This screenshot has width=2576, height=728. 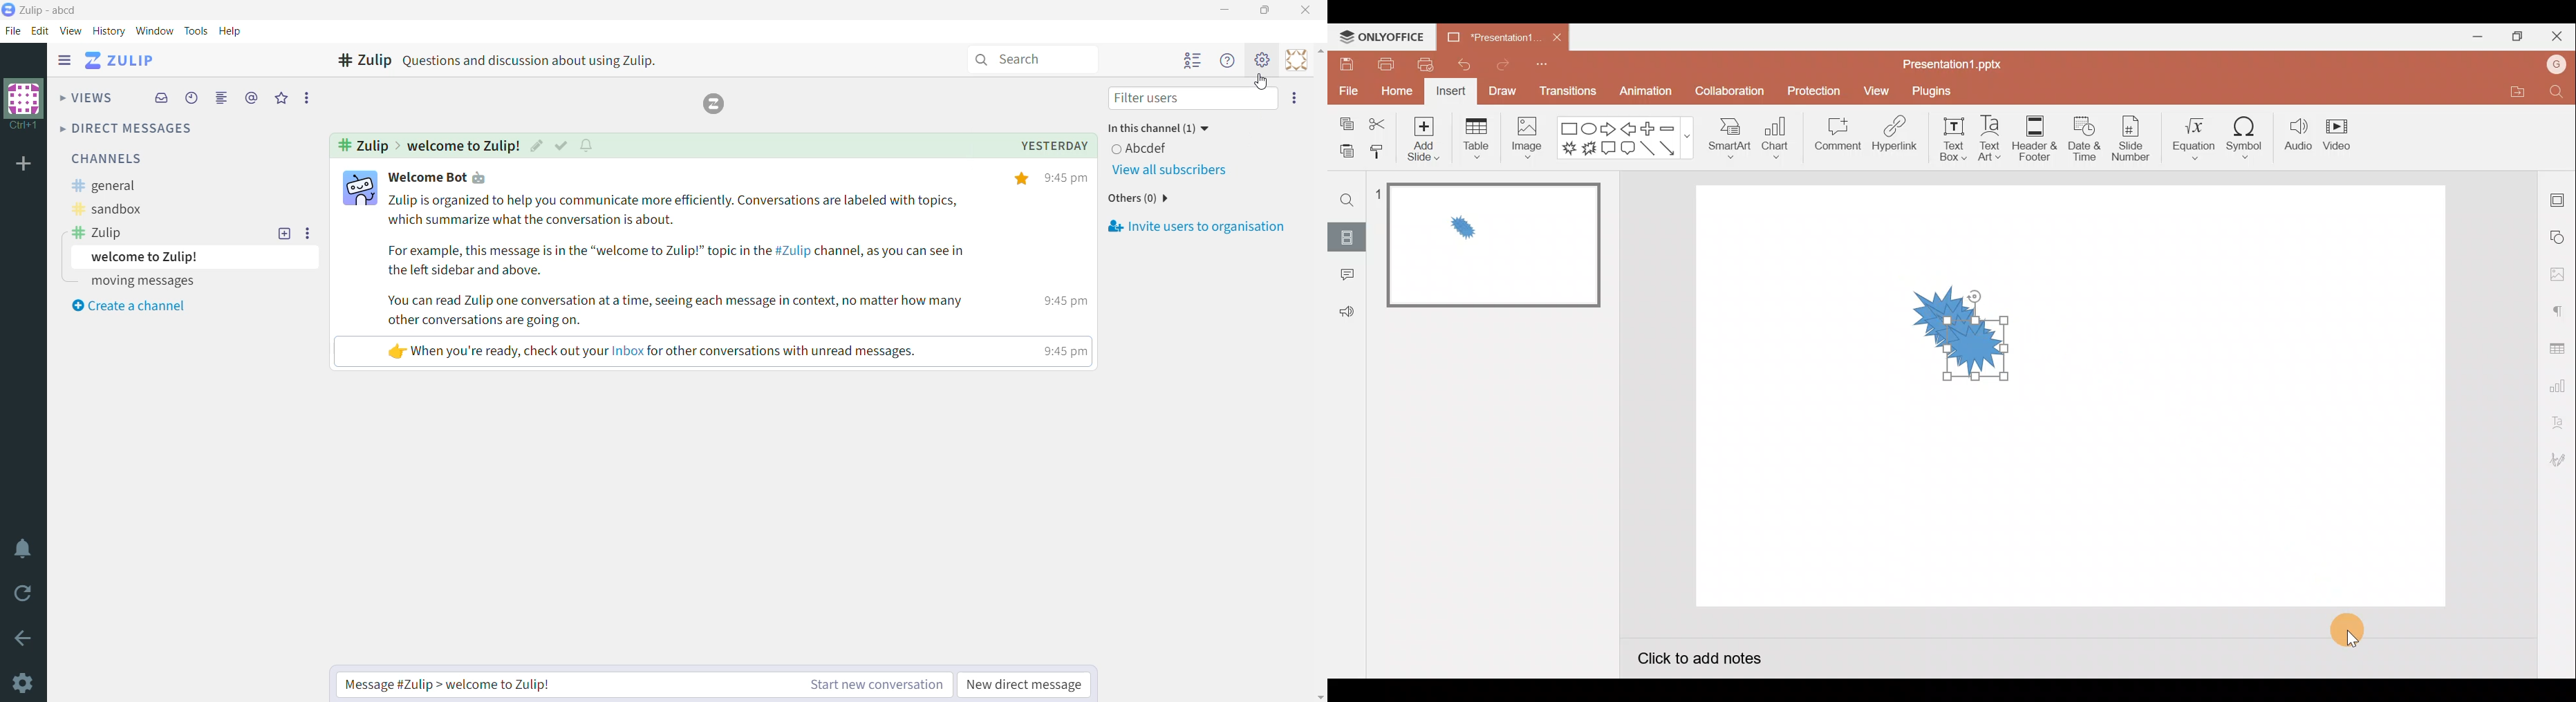 I want to click on Transitions, so click(x=1565, y=91).